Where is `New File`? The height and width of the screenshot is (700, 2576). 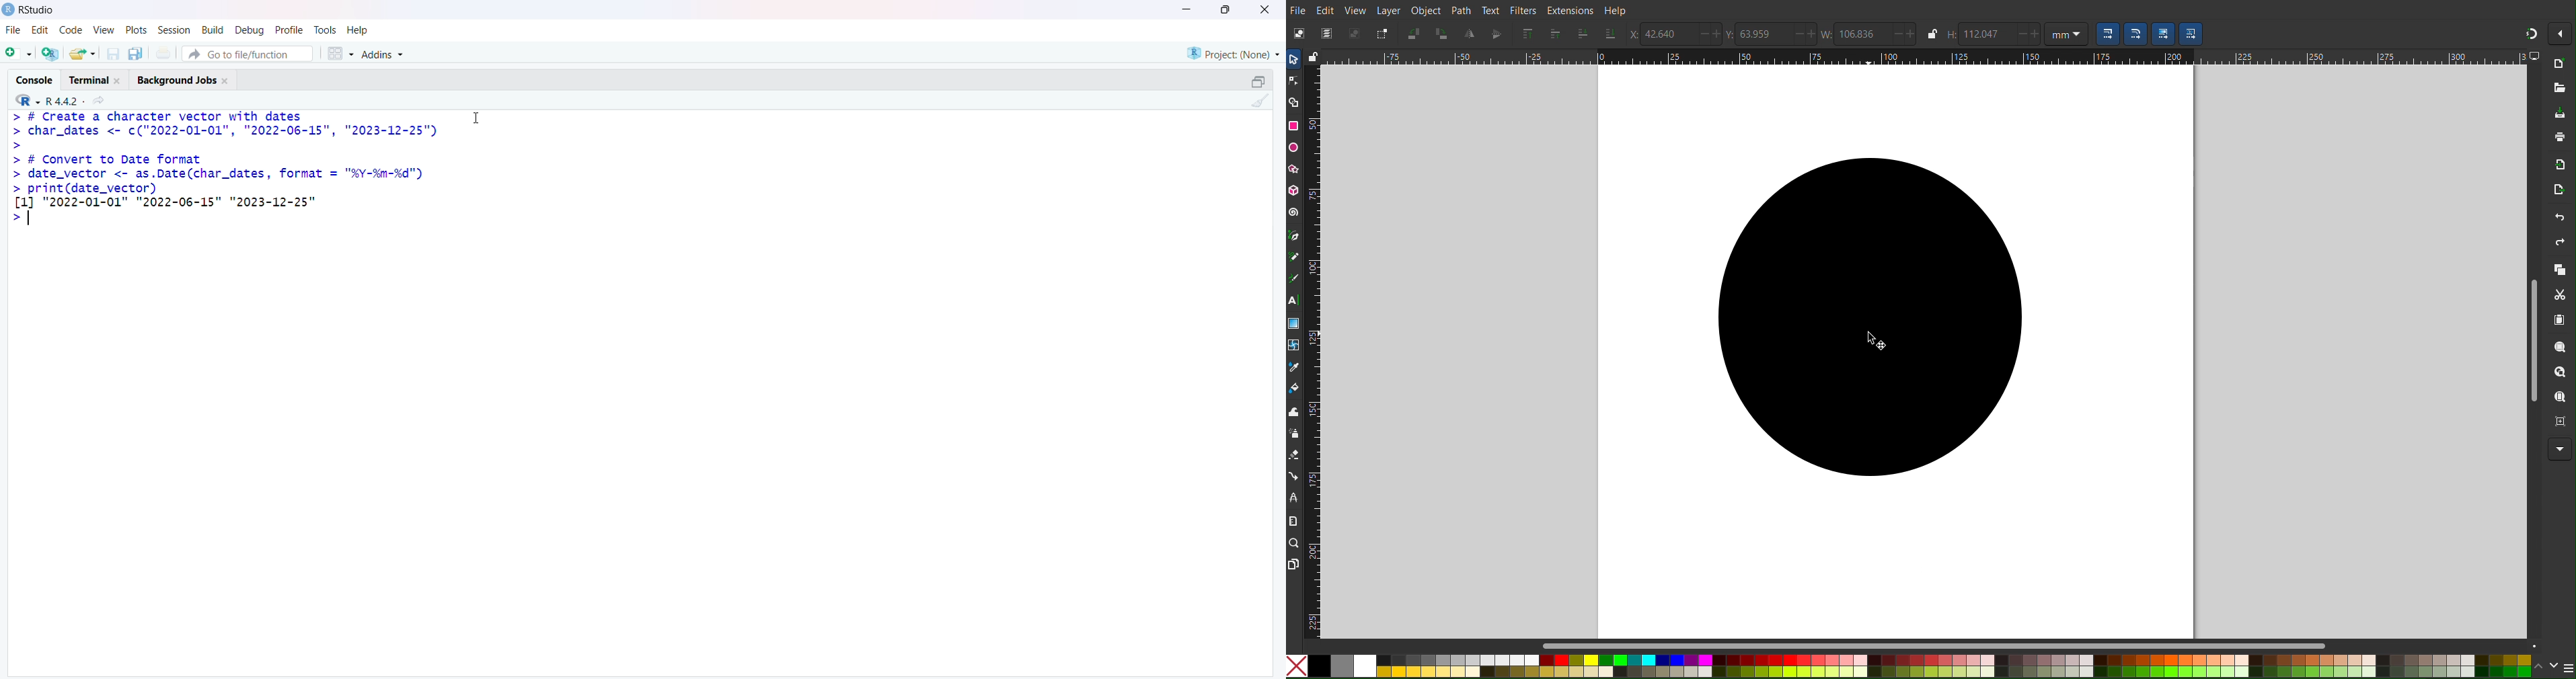 New File is located at coordinates (19, 52).